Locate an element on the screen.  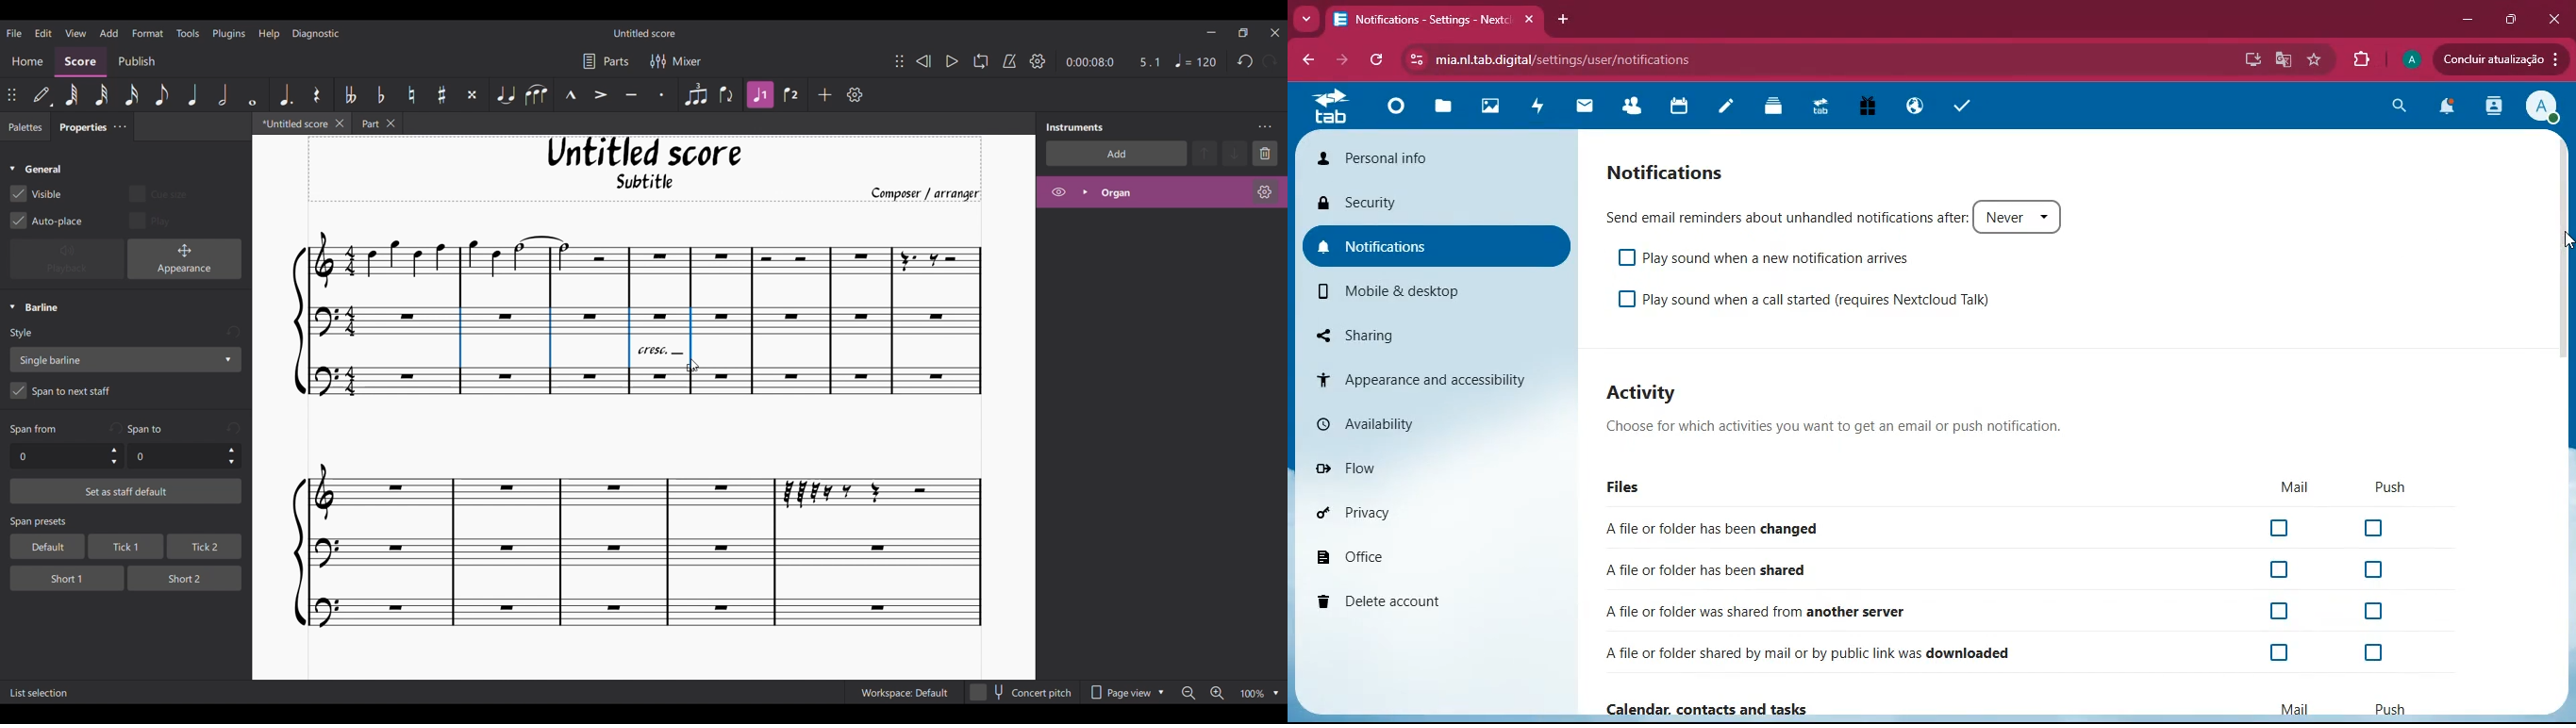
Checkbox is located at coordinates (2284, 610).